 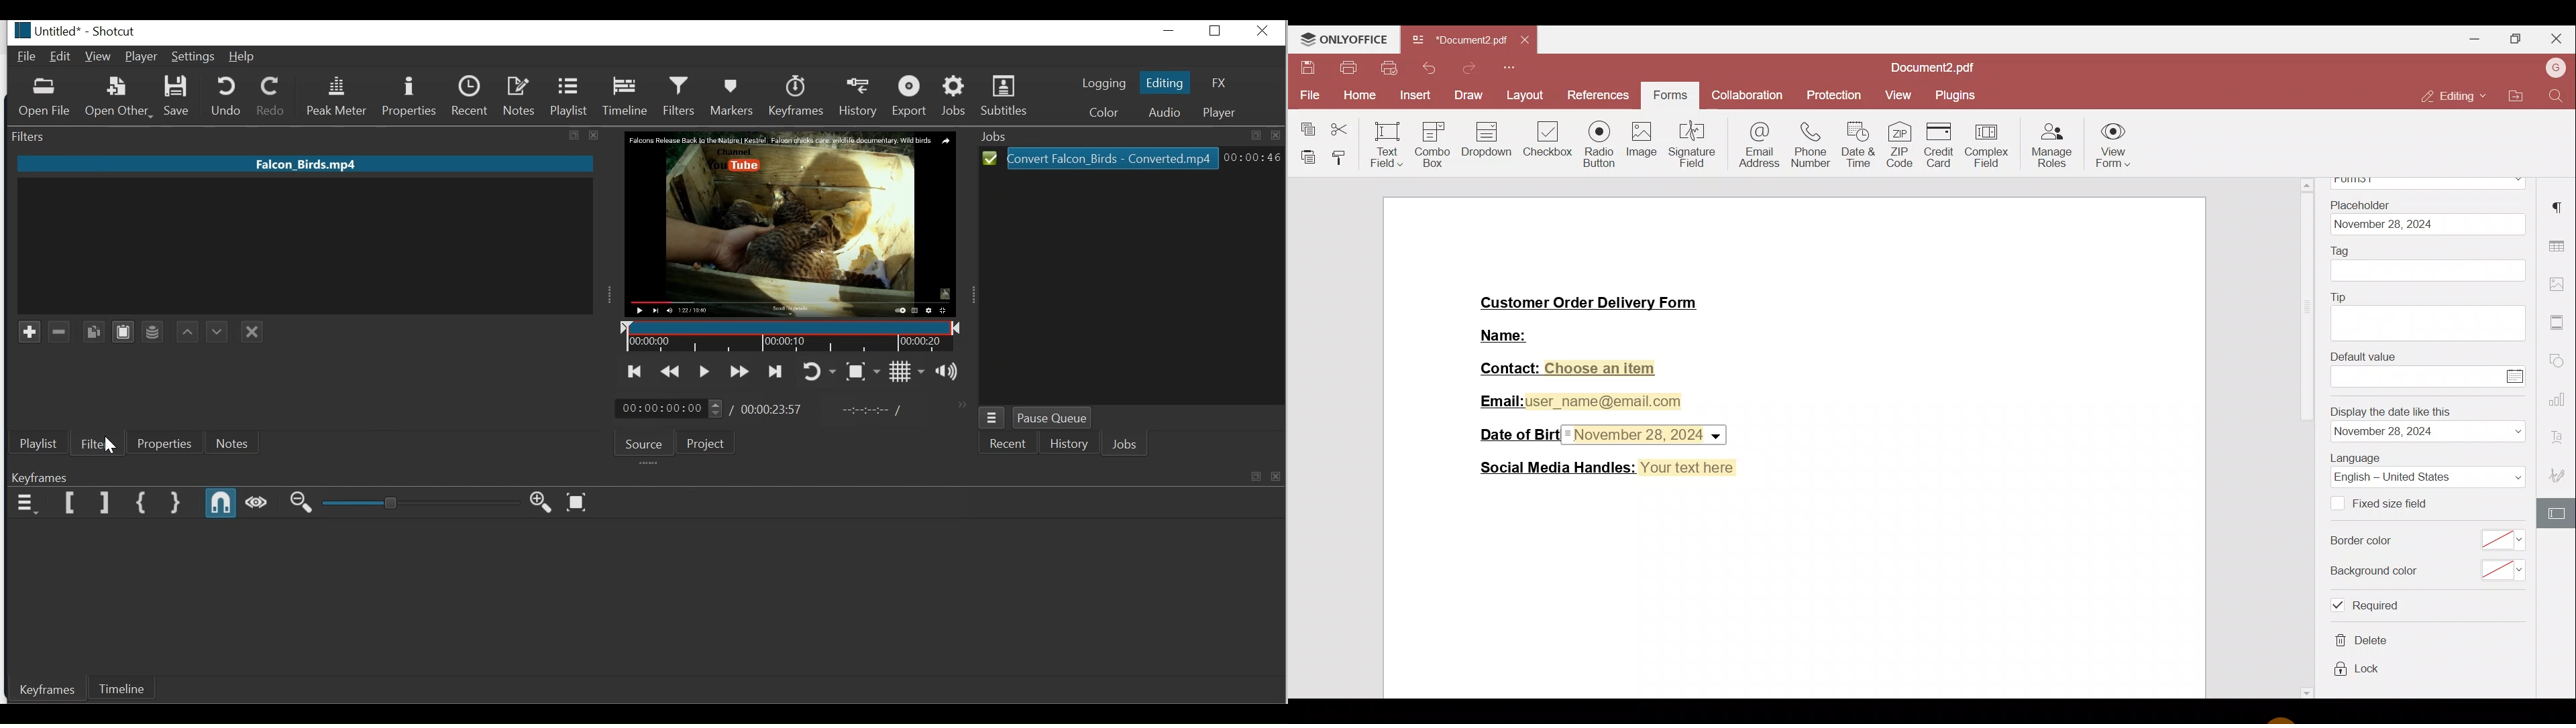 I want to click on Move Filter up, so click(x=187, y=332).